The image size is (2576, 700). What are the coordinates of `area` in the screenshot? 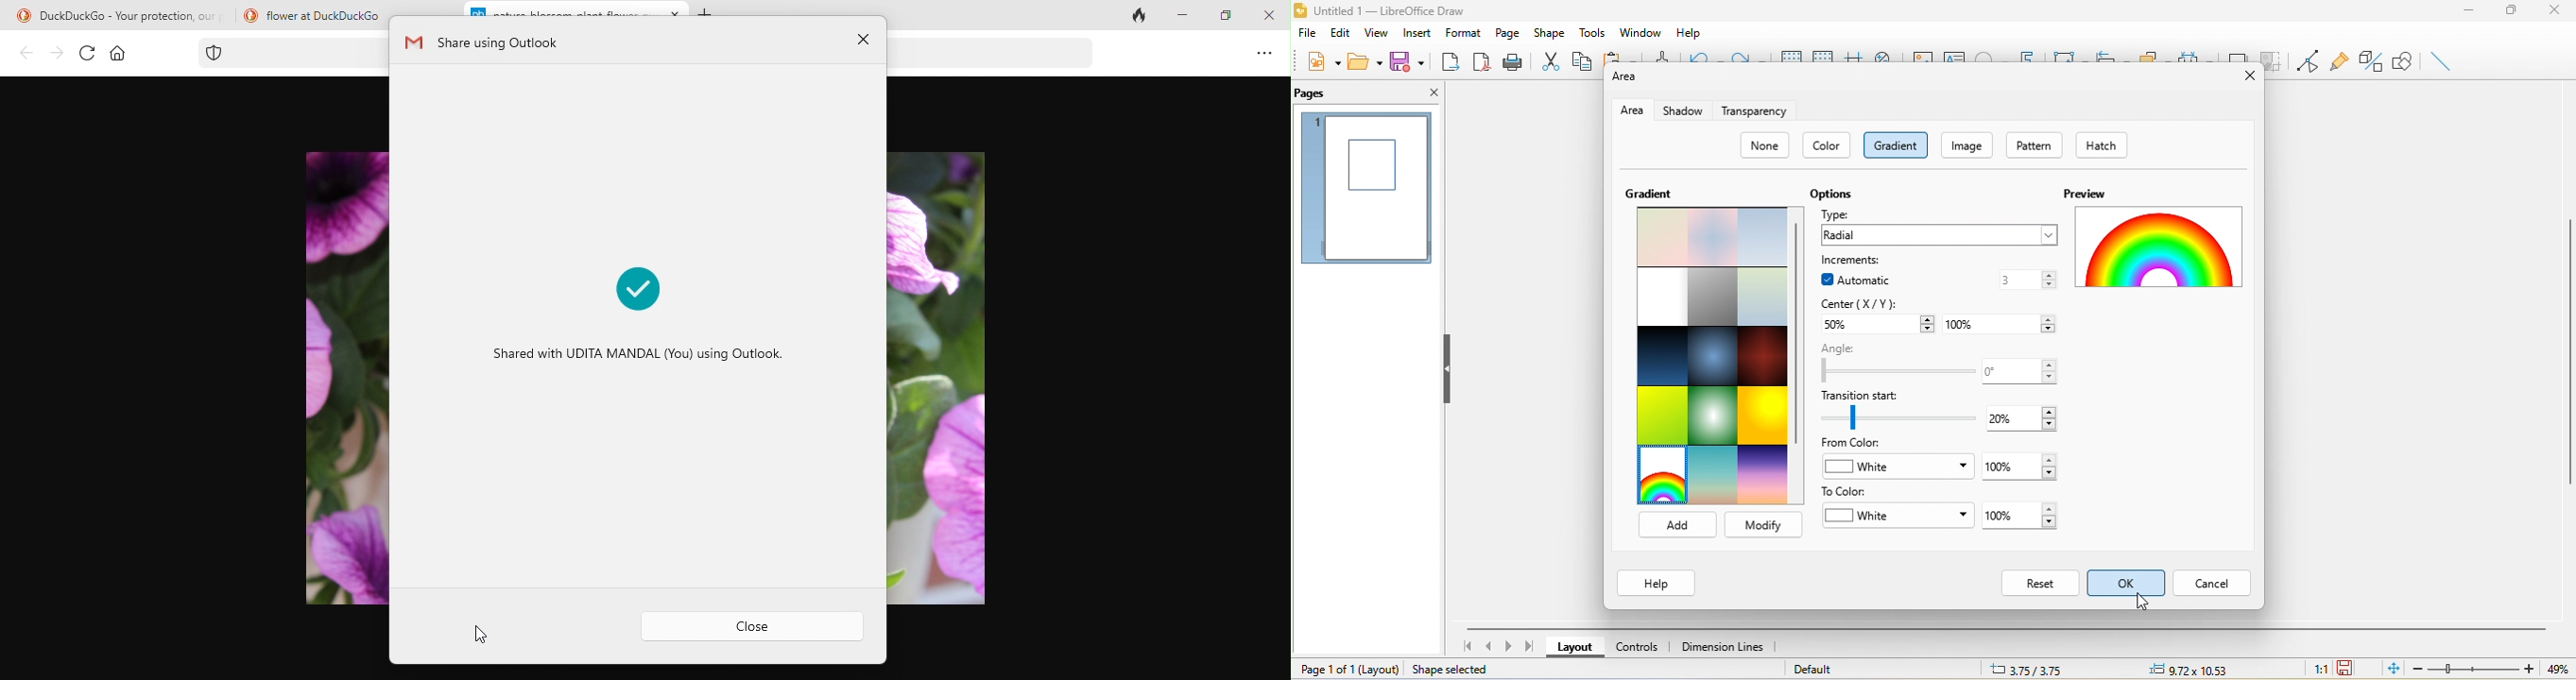 It's located at (1629, 111).